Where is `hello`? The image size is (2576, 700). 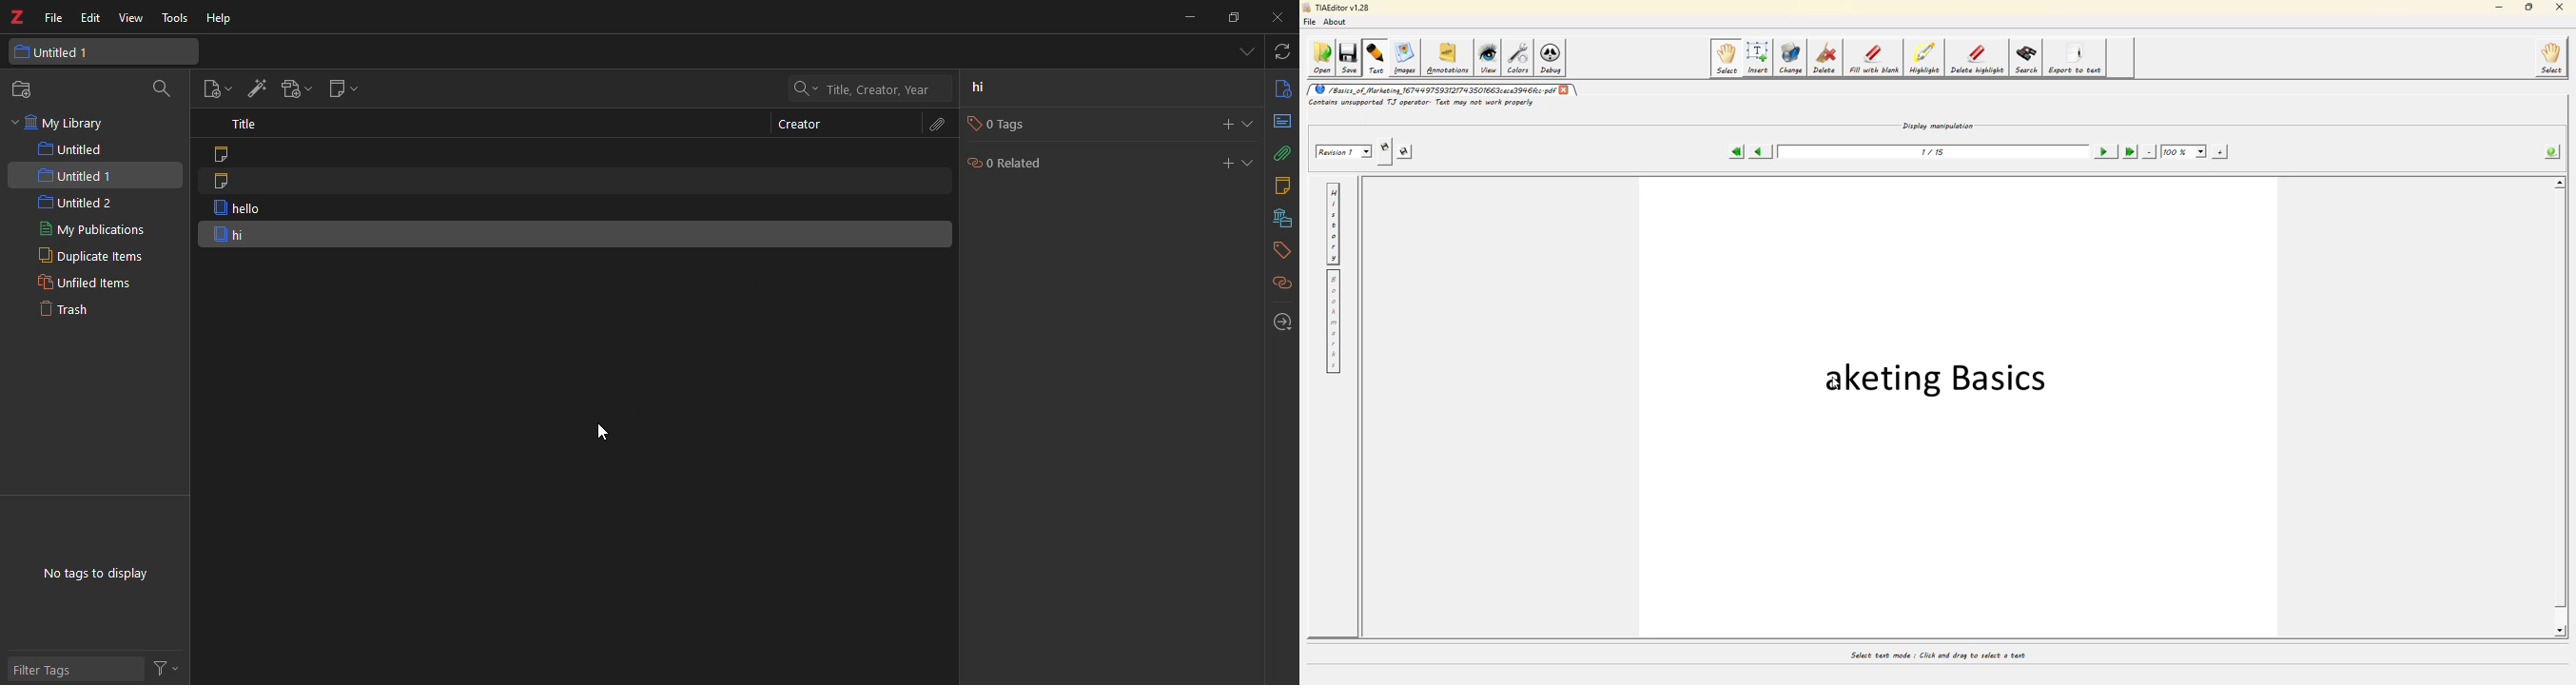 hello is located at coordinates (238, 207).